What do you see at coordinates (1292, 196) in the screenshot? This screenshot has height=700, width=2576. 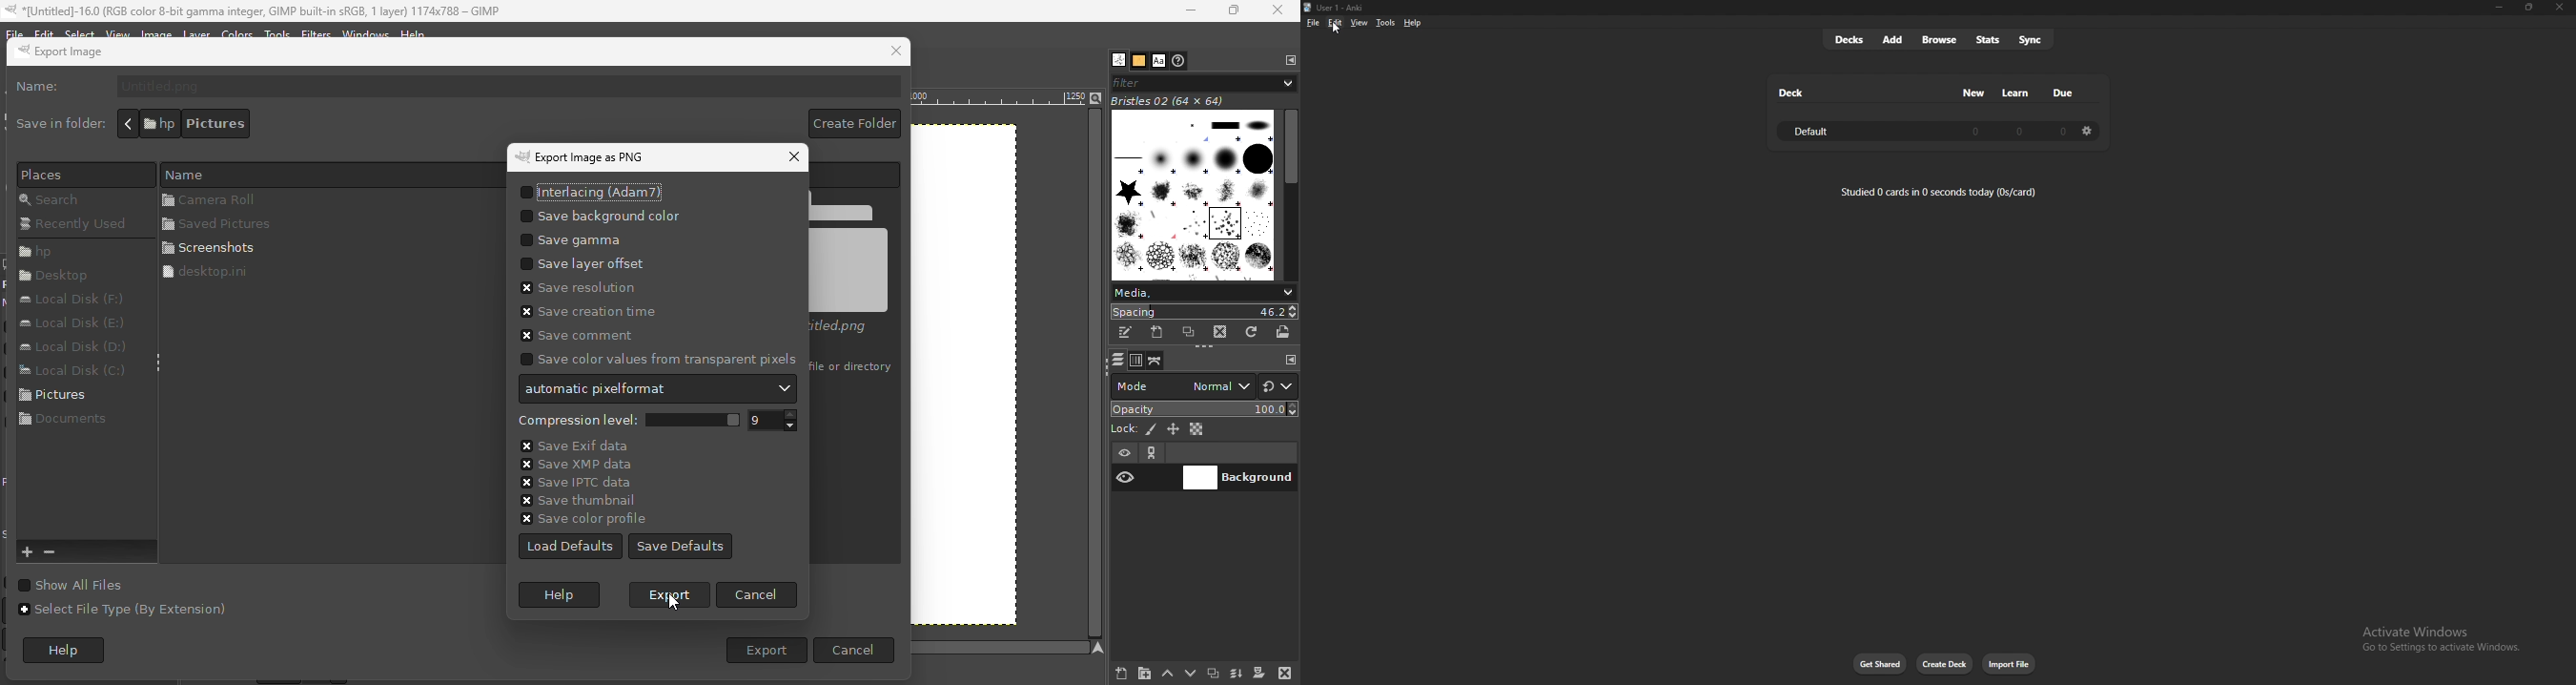 I see `Horizontal scroll bar` at bounding box center [1292, 196].